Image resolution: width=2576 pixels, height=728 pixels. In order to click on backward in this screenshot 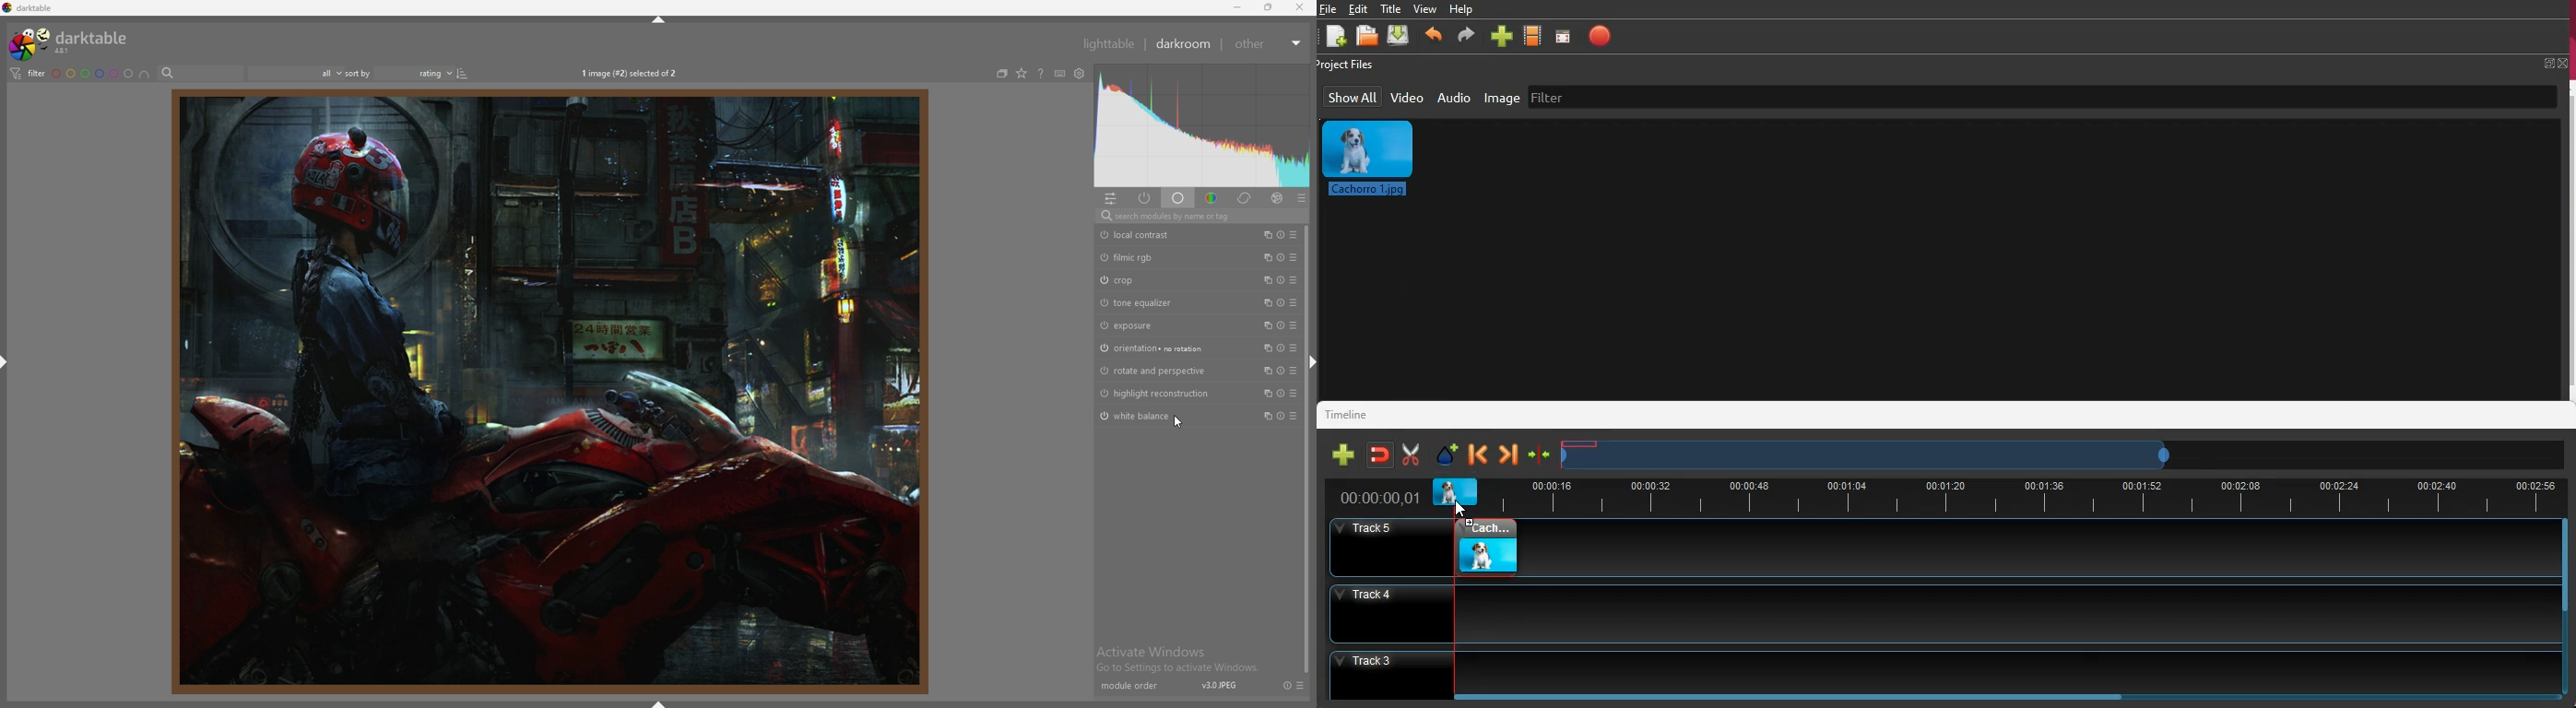, I will do `click(1477, 454)`.